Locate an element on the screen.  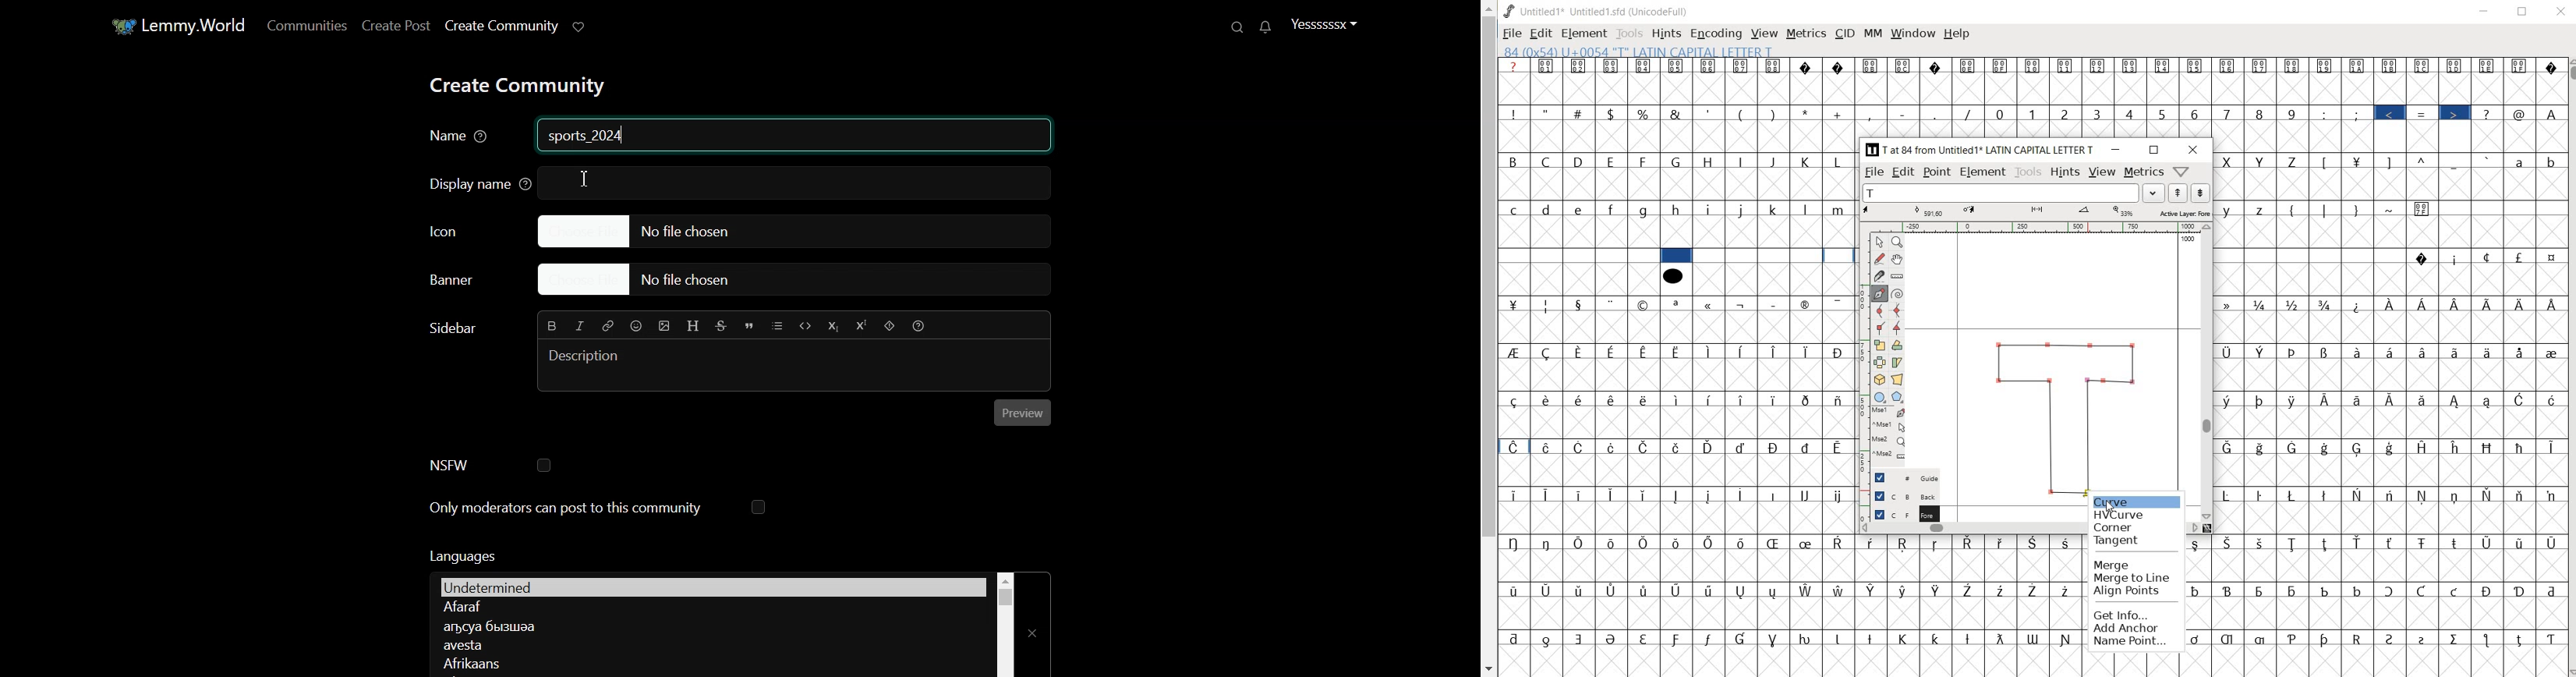
Spoiler is located at coordinates (890, 326).